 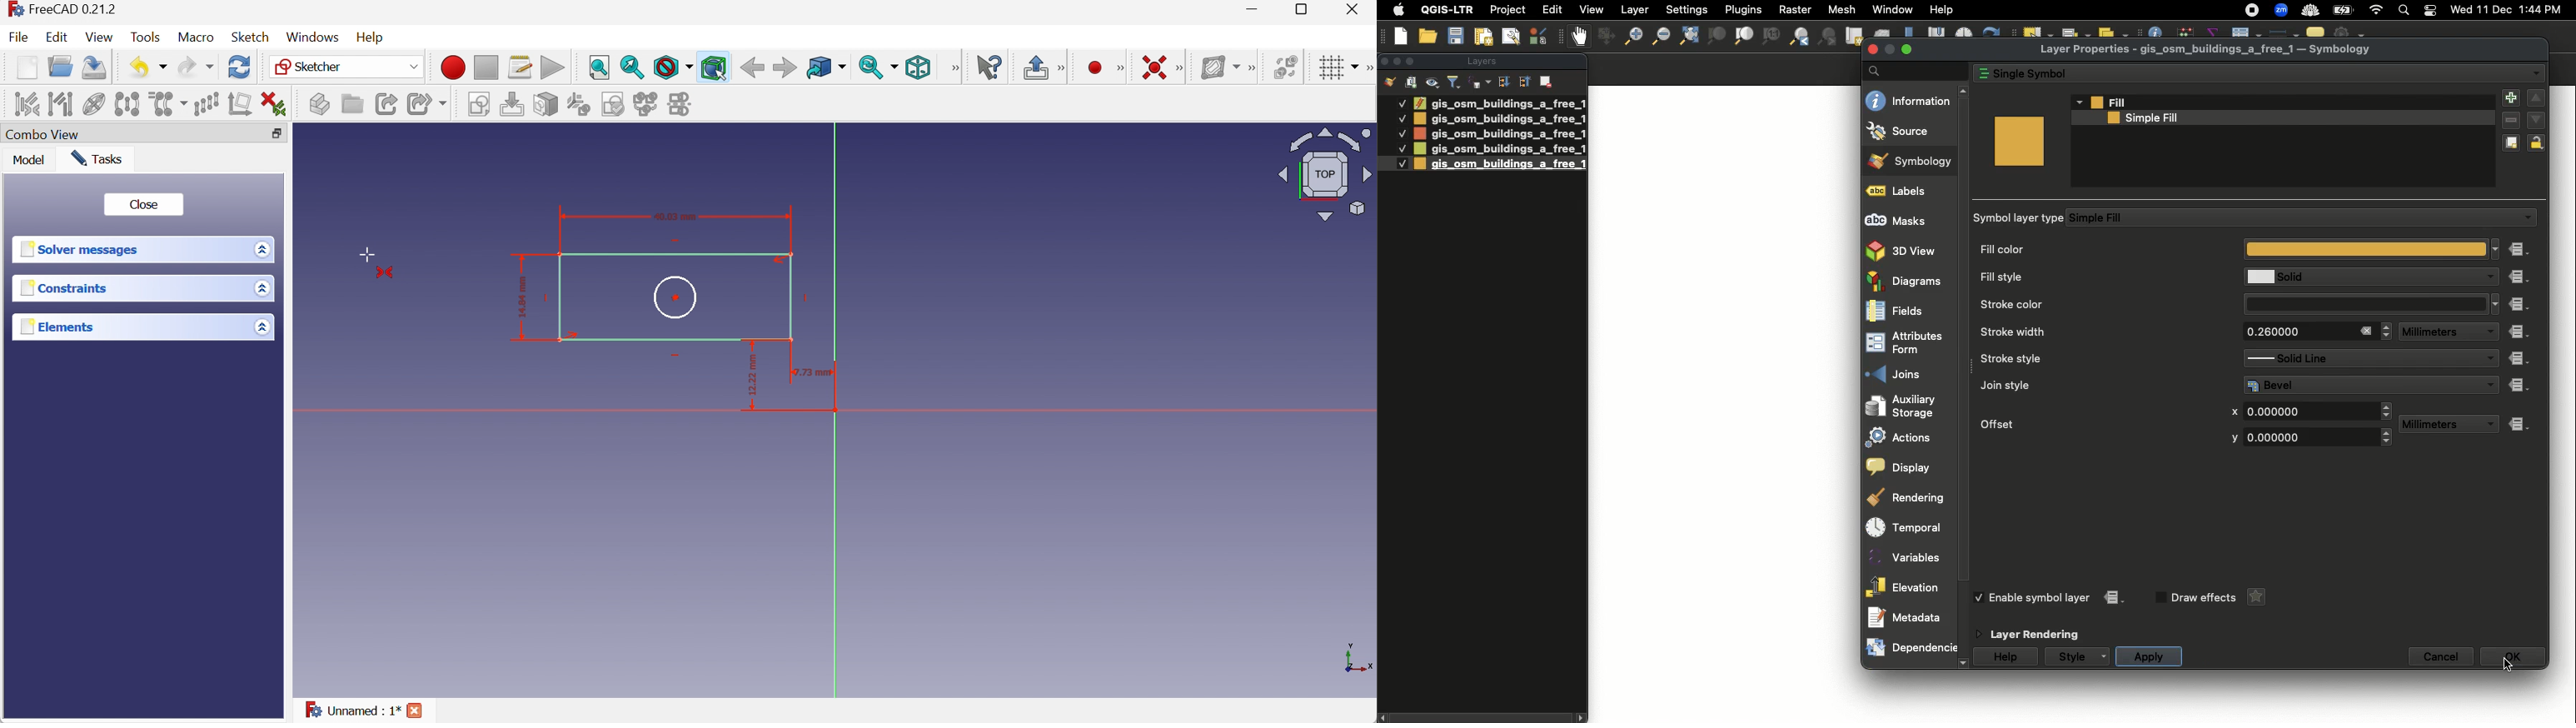 I want to click on , so click(x=1562, y=36).